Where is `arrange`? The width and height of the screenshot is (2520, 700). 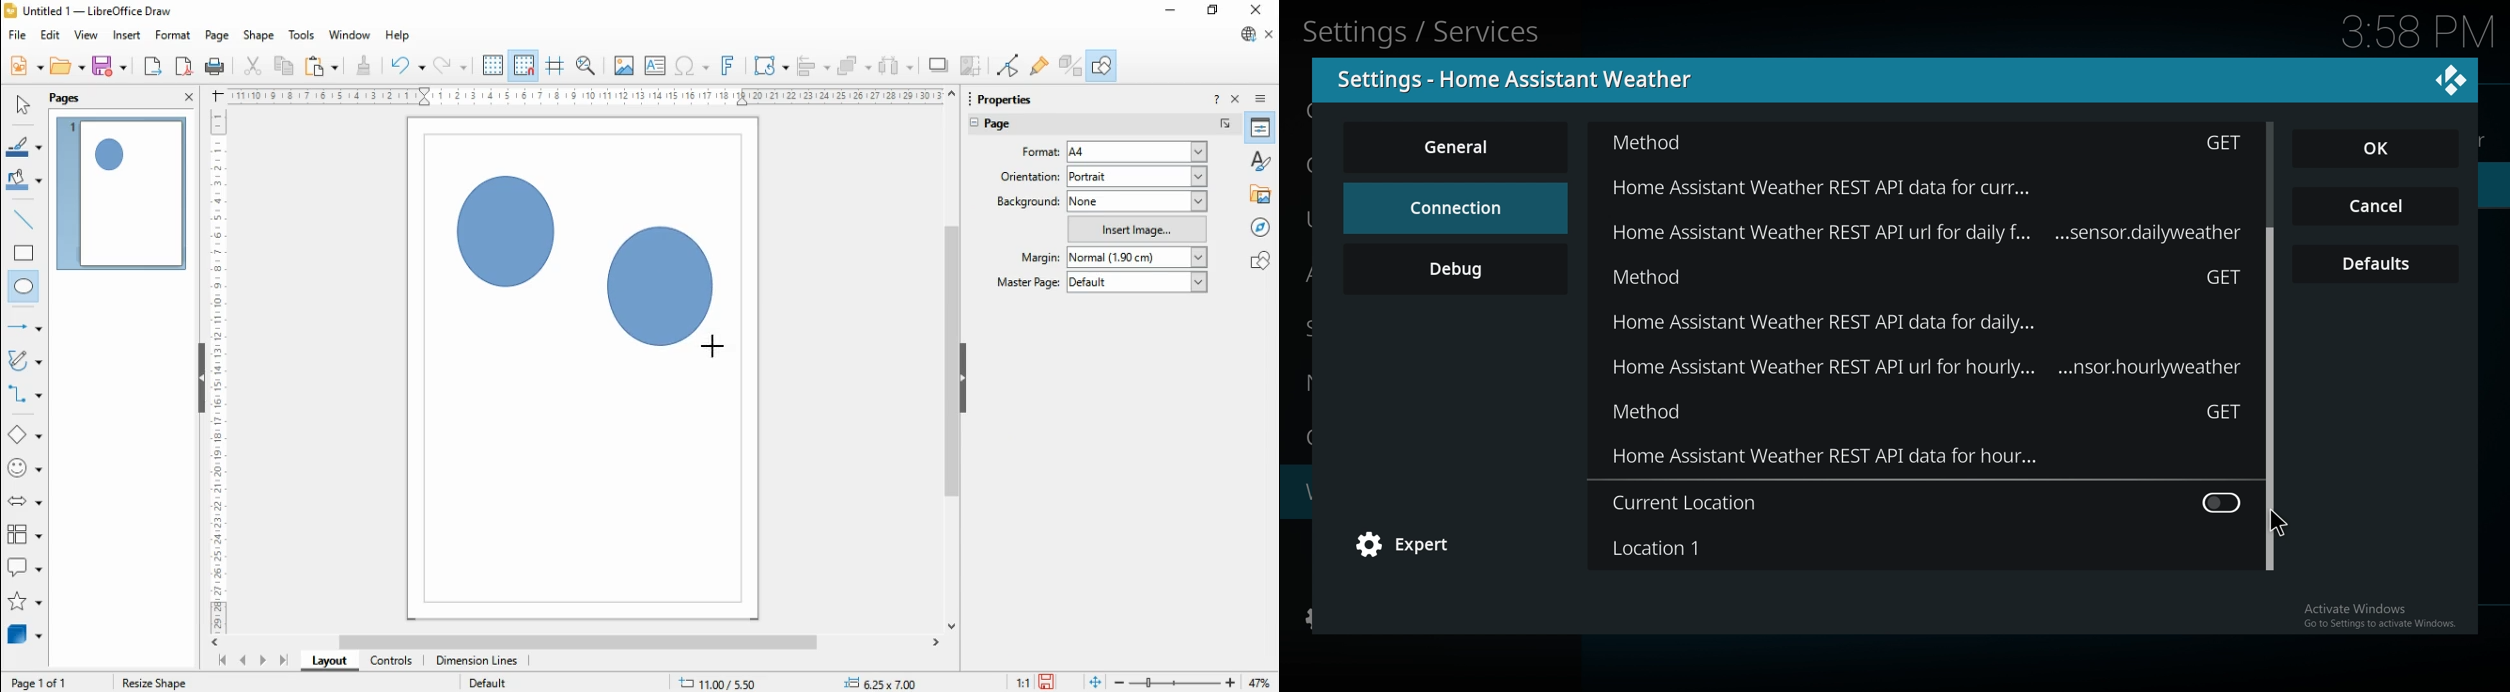
arrange is located at coordinates (855, 66).